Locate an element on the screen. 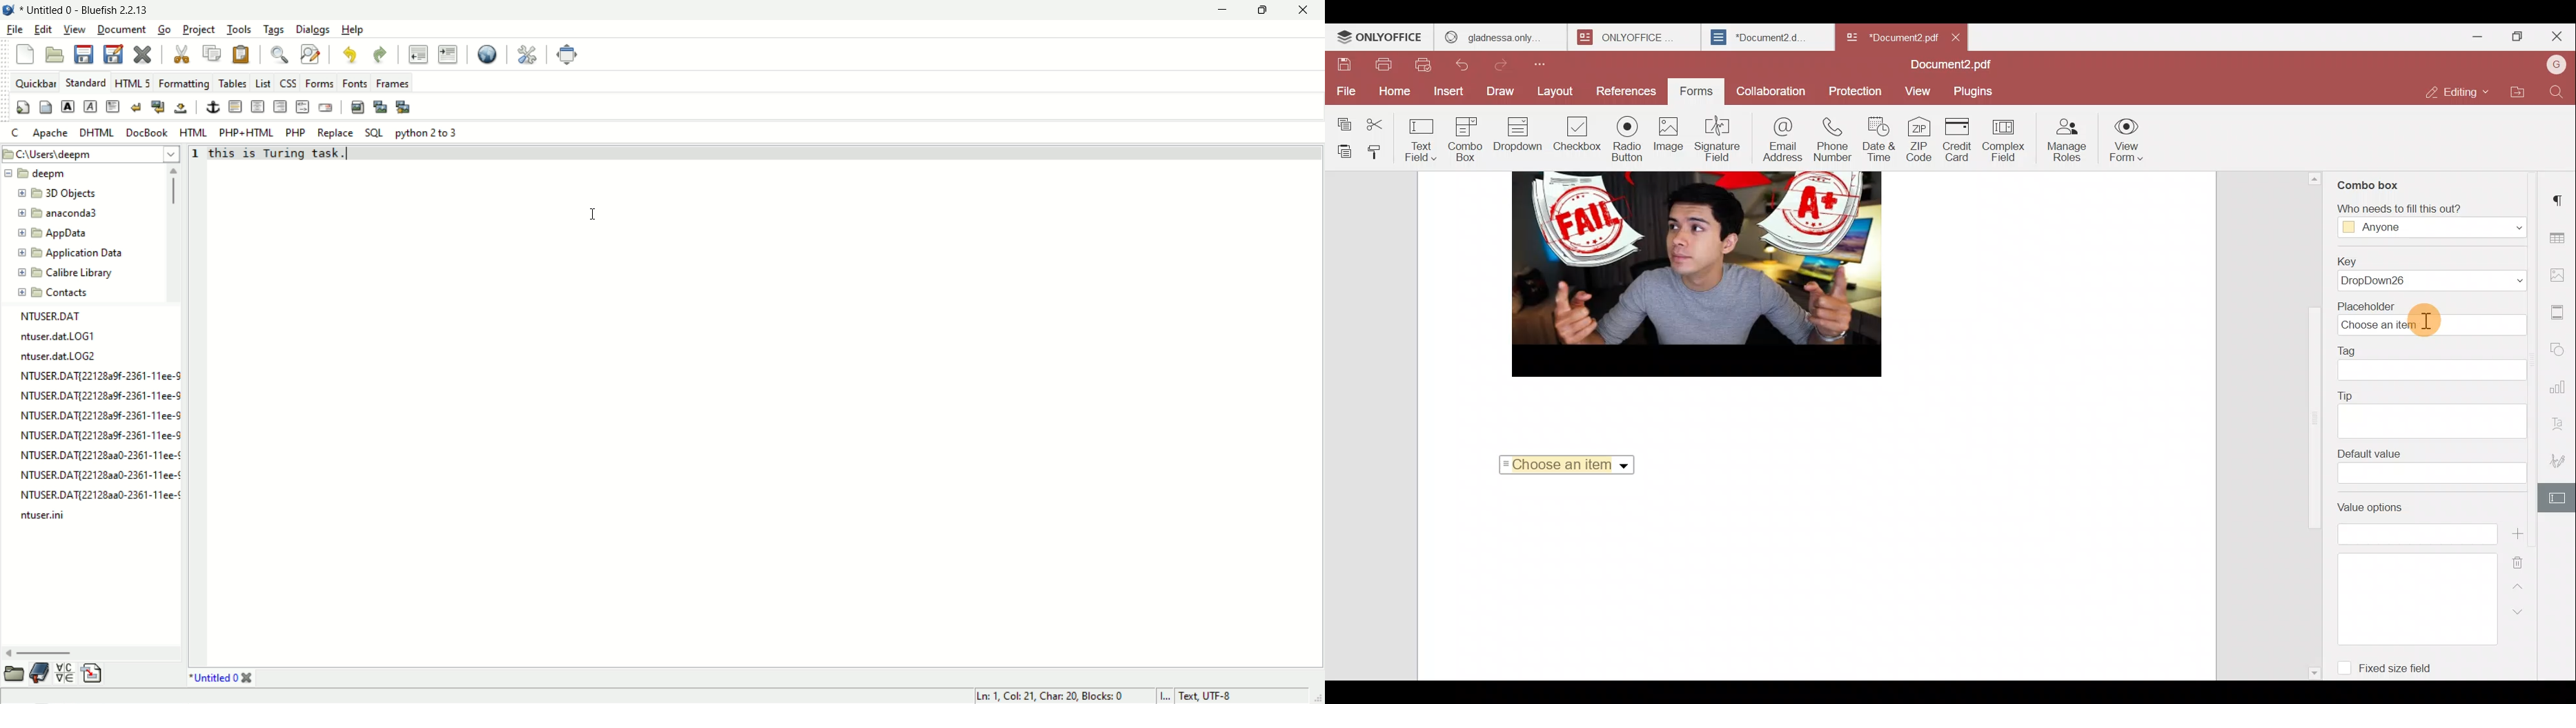  Print file is located at coordinates (1384, 66).